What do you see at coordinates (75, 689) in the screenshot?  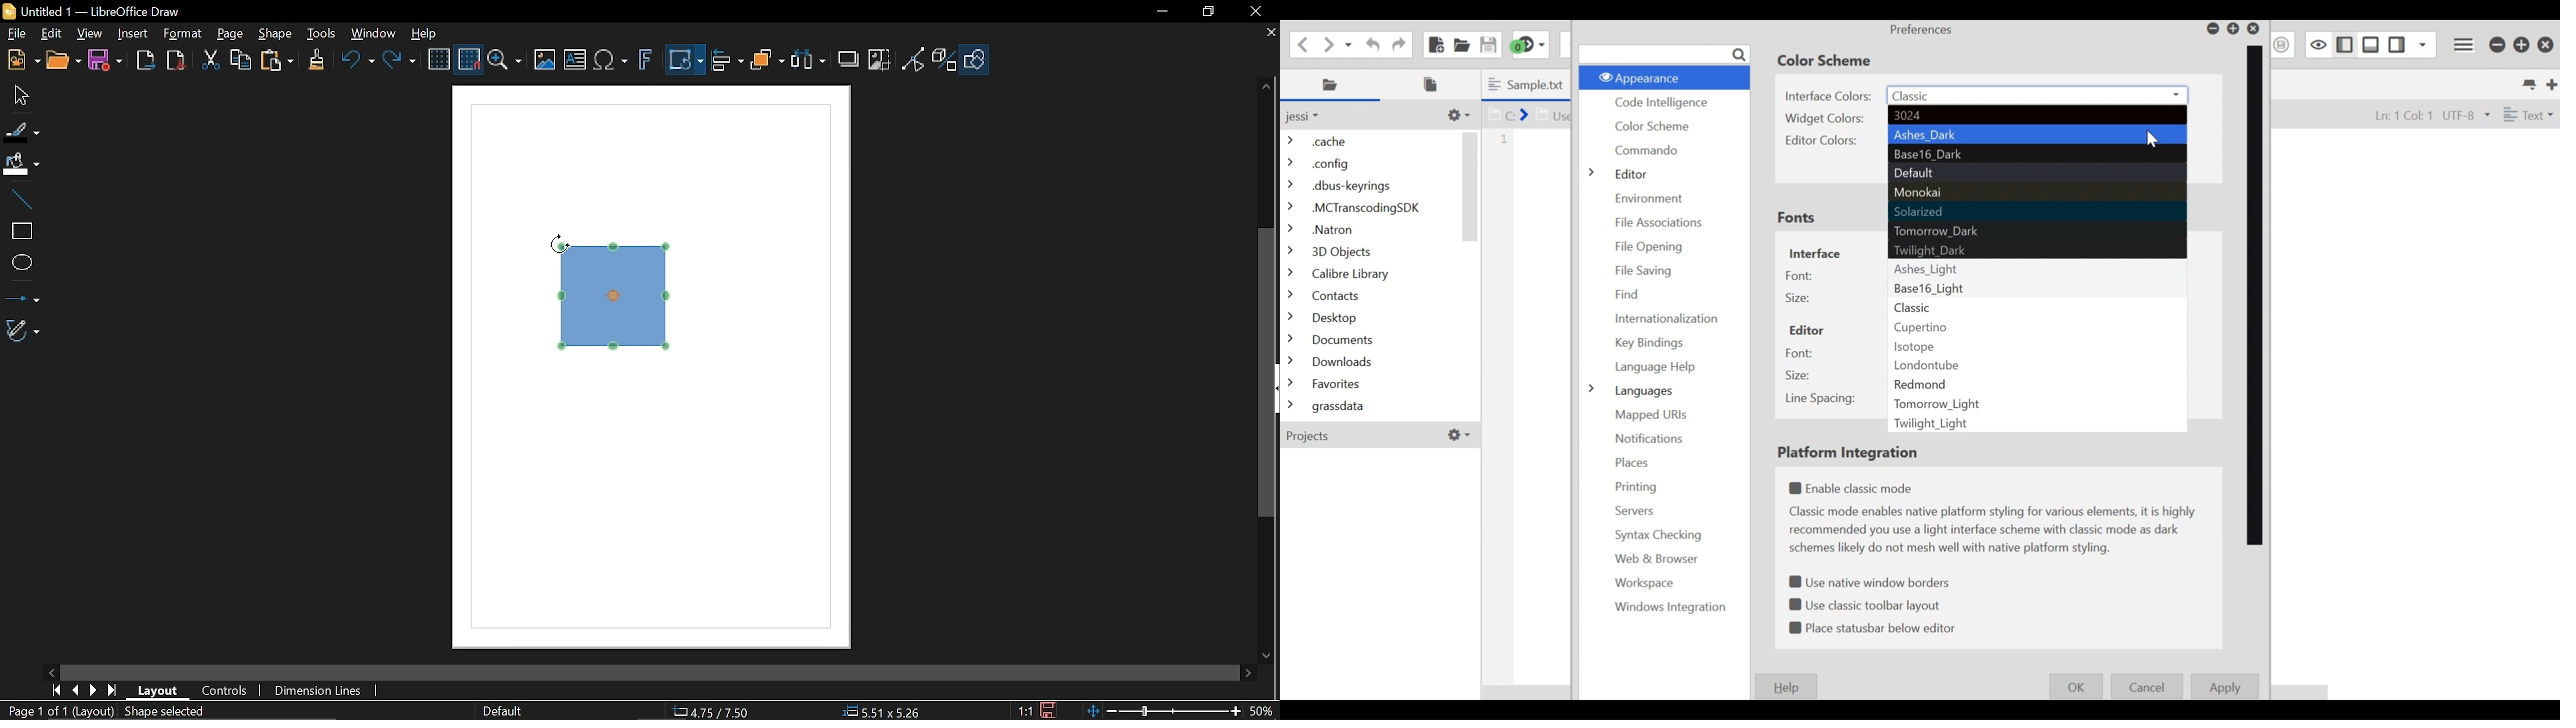 I see `Previous page` at bounding box center [75, 689].